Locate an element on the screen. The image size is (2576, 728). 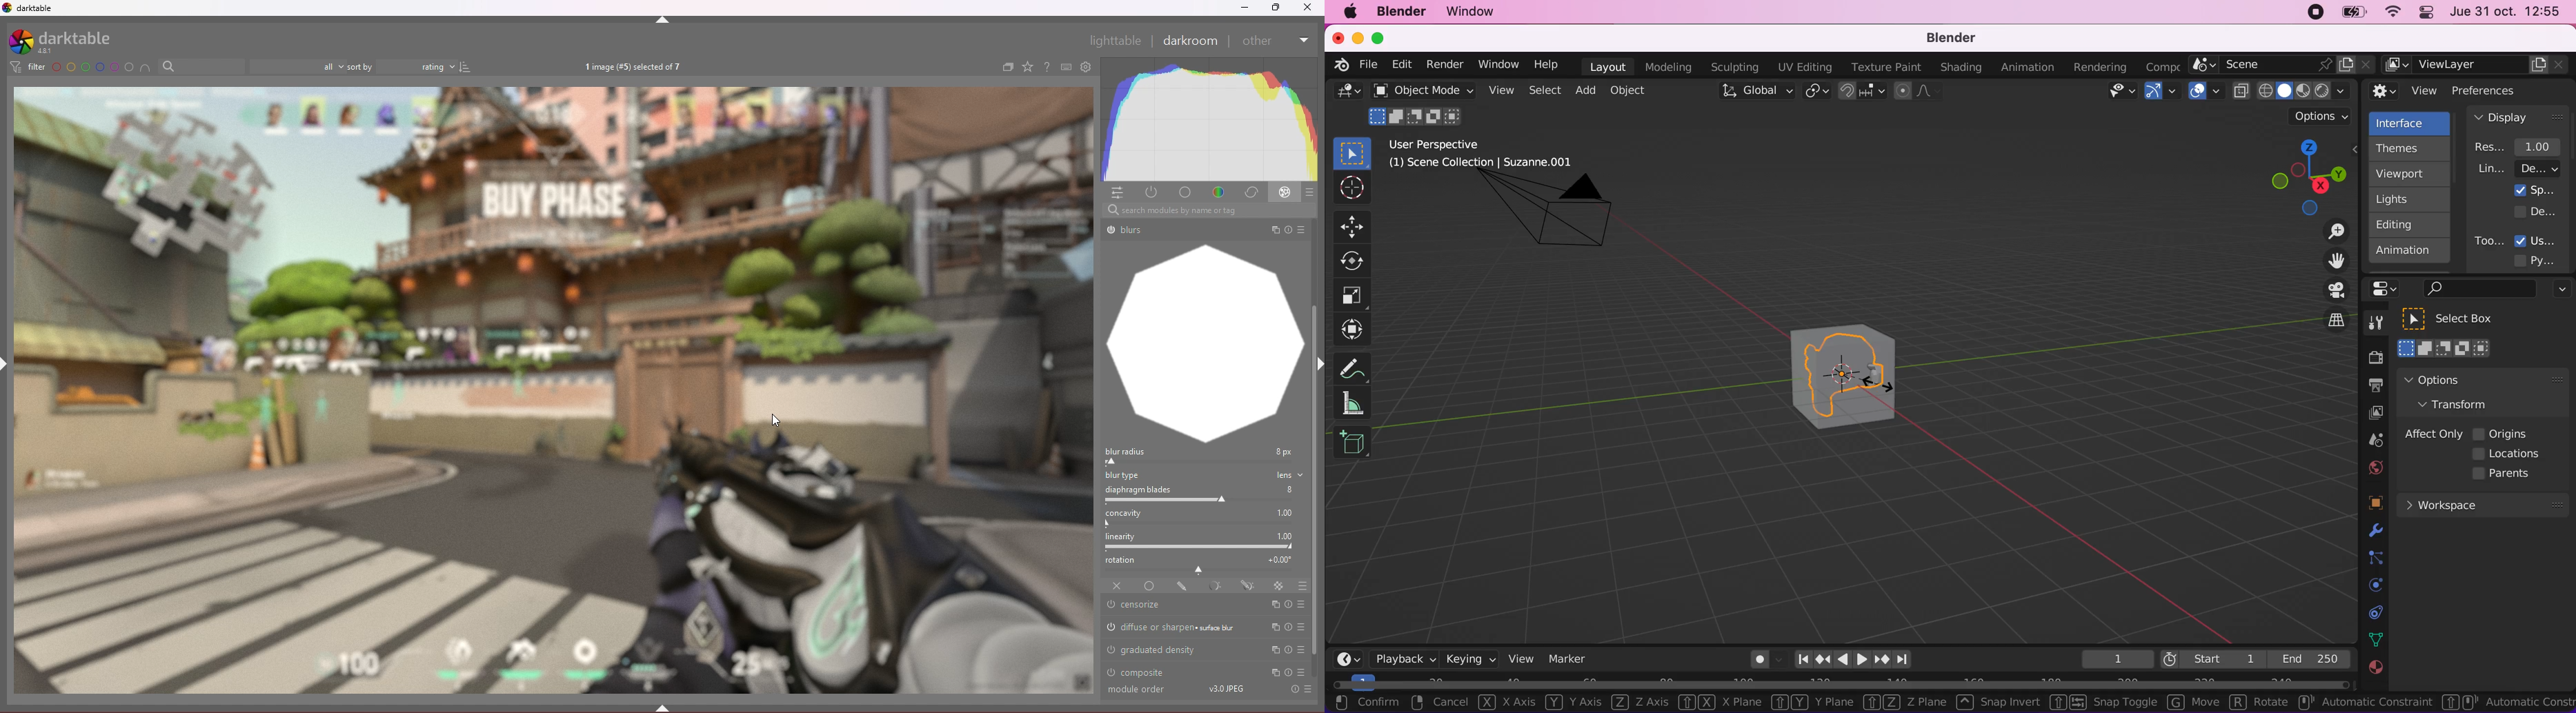
resize is located at coordinates (1275, 8).